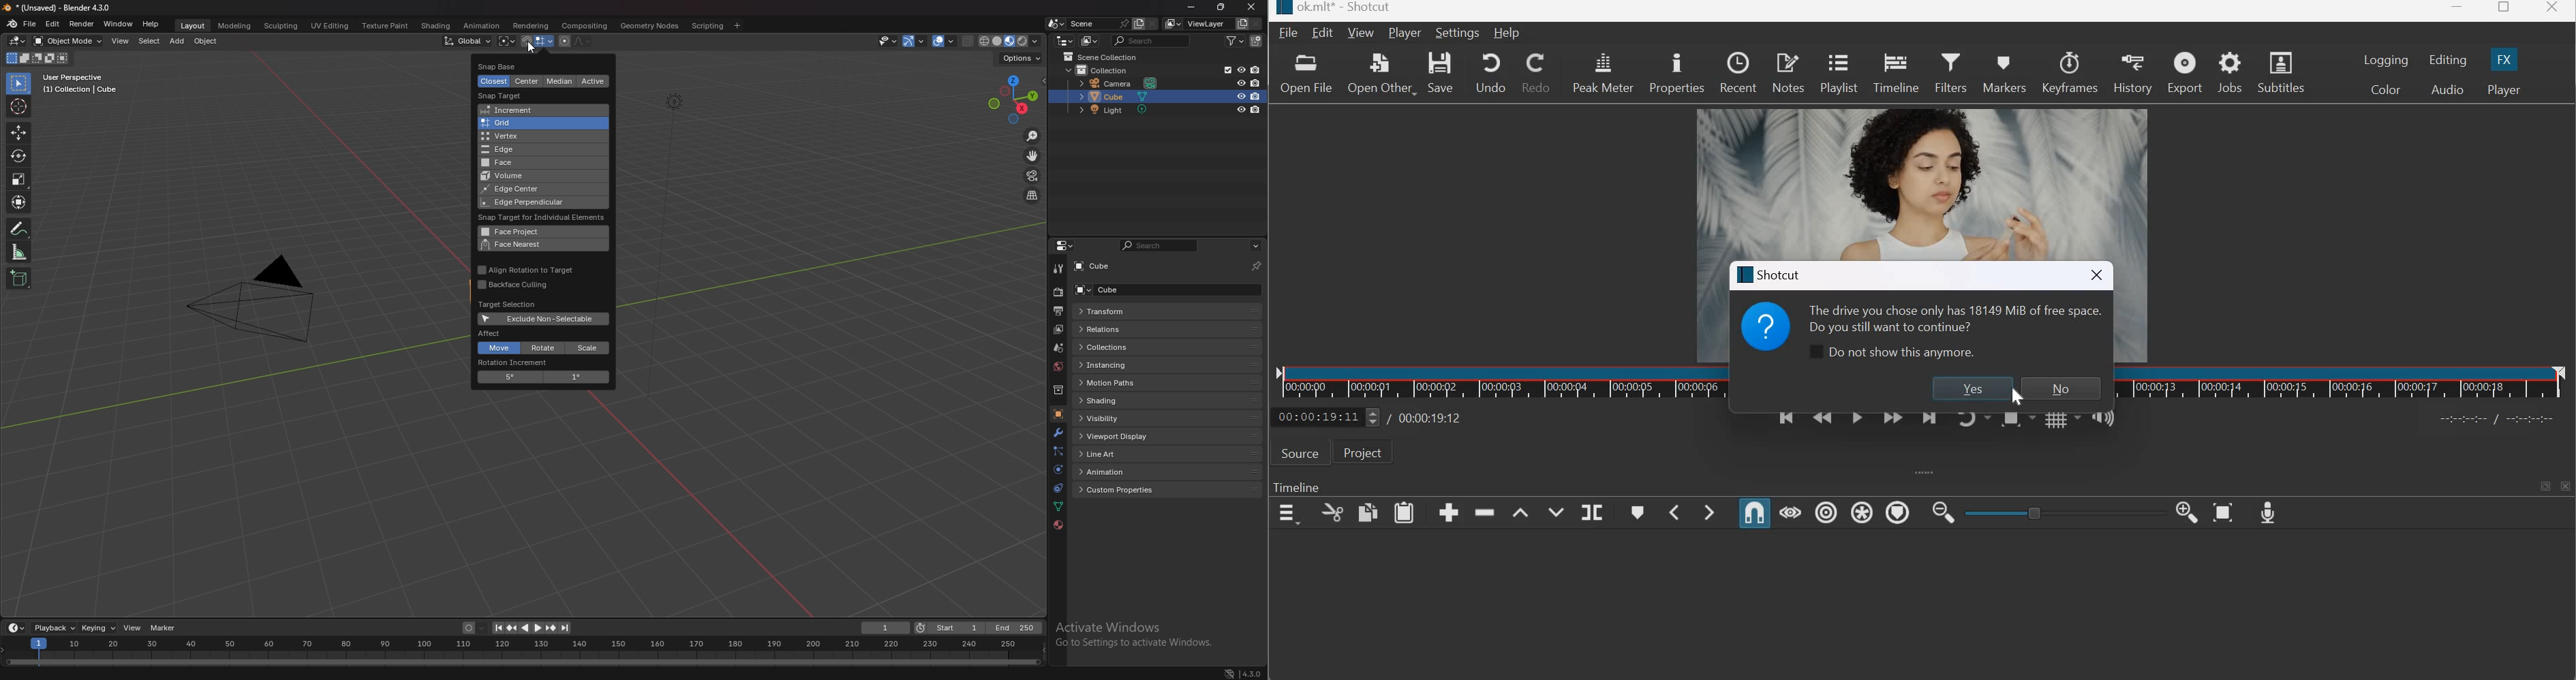 The height and width of the screenshot is (700, 2576). Describe the element at coordinates (945, 41) in the screenshot. I see `show overlays` at that location.